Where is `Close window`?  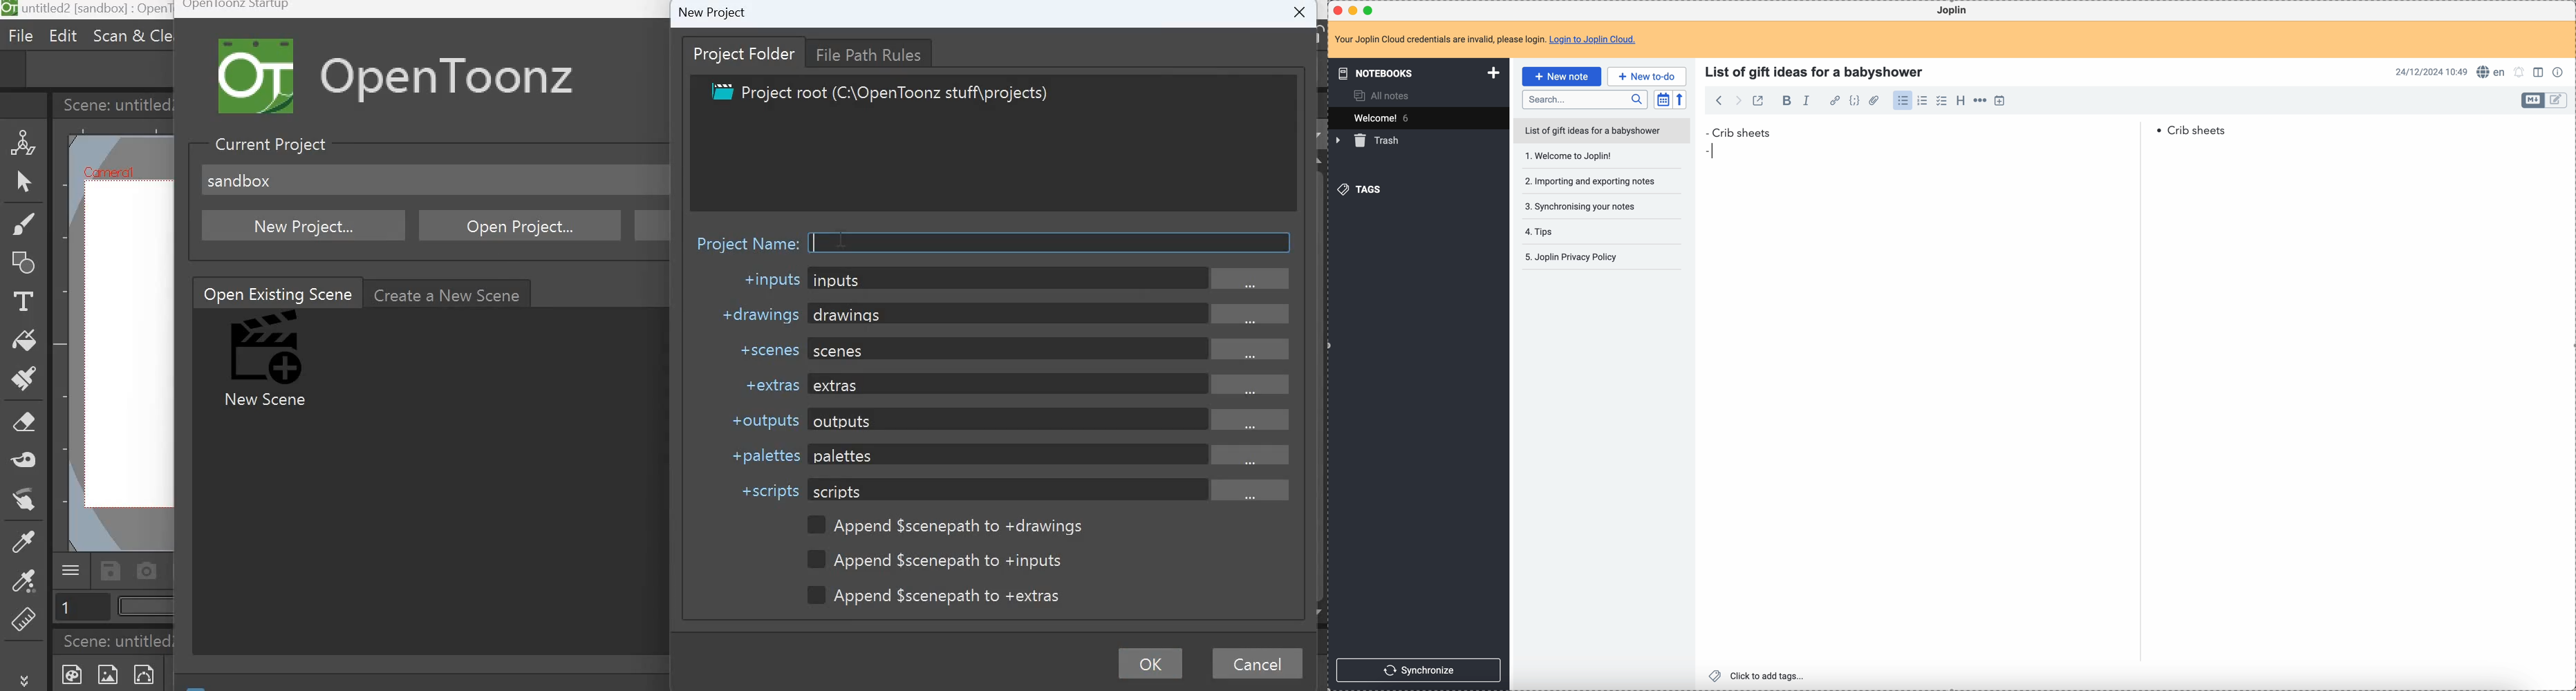
Close window is located at coordinates (1296, 15).